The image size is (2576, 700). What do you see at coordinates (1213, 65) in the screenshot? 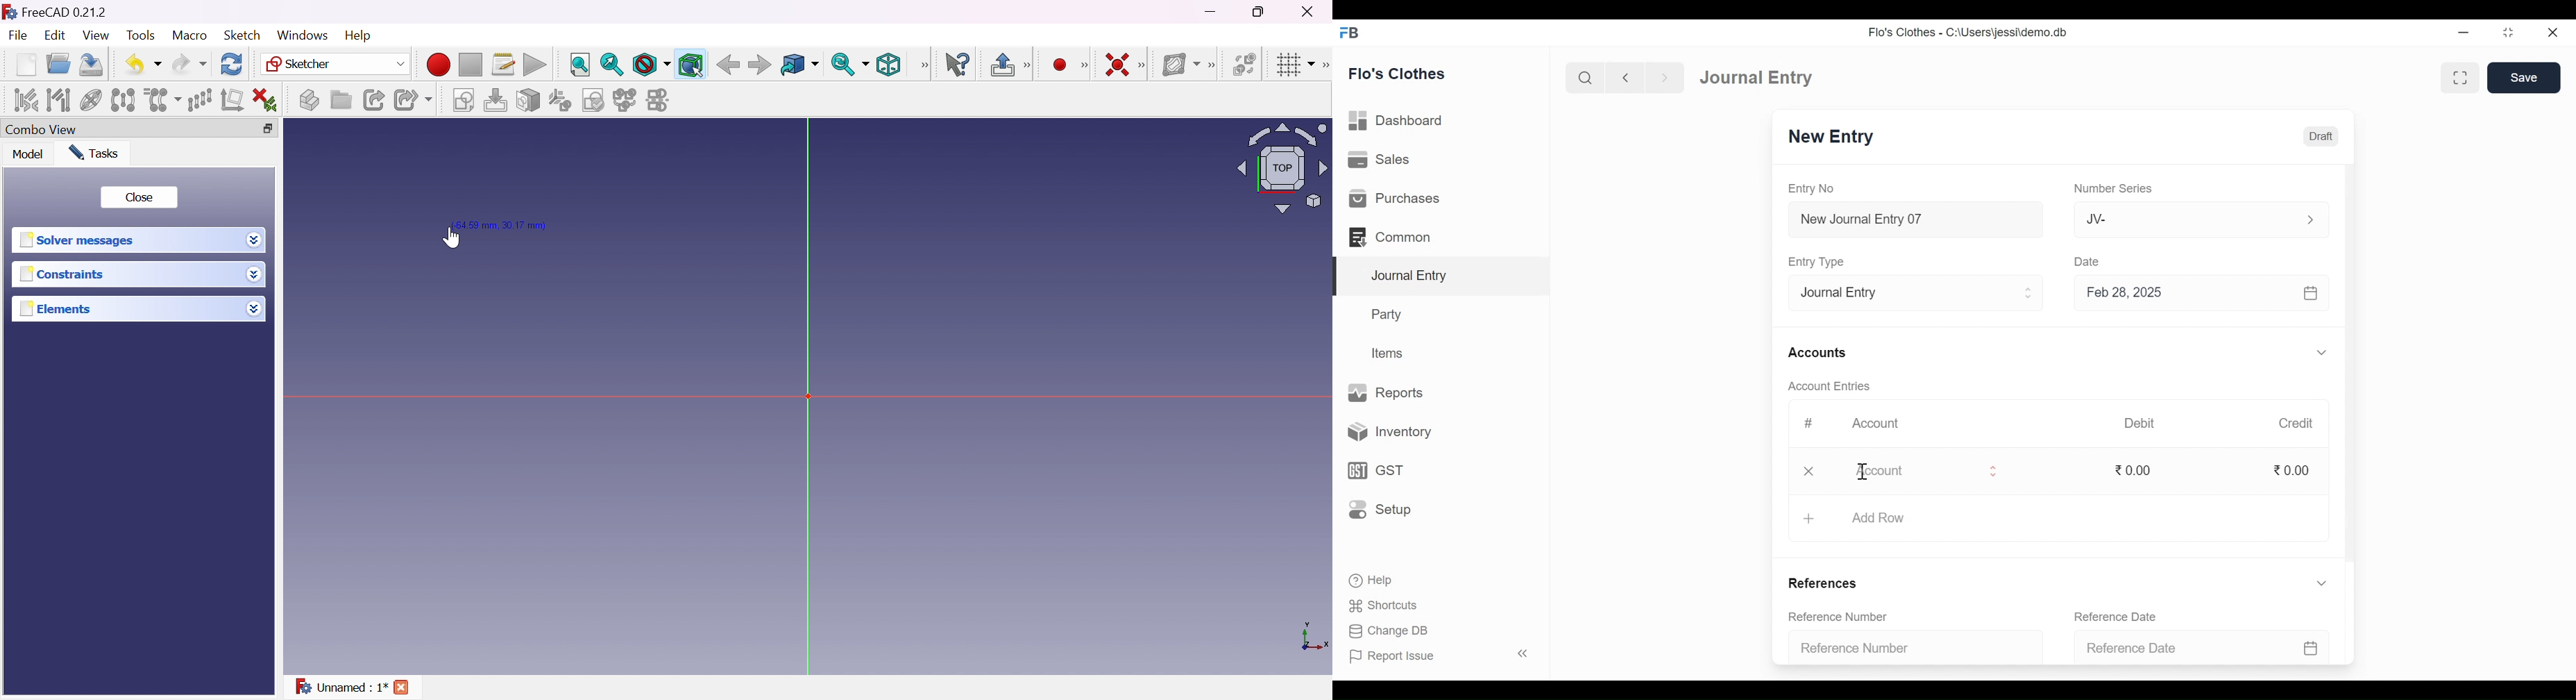
I see `[Sketcher B-spline tools]` at bounding box center [1213, 65].